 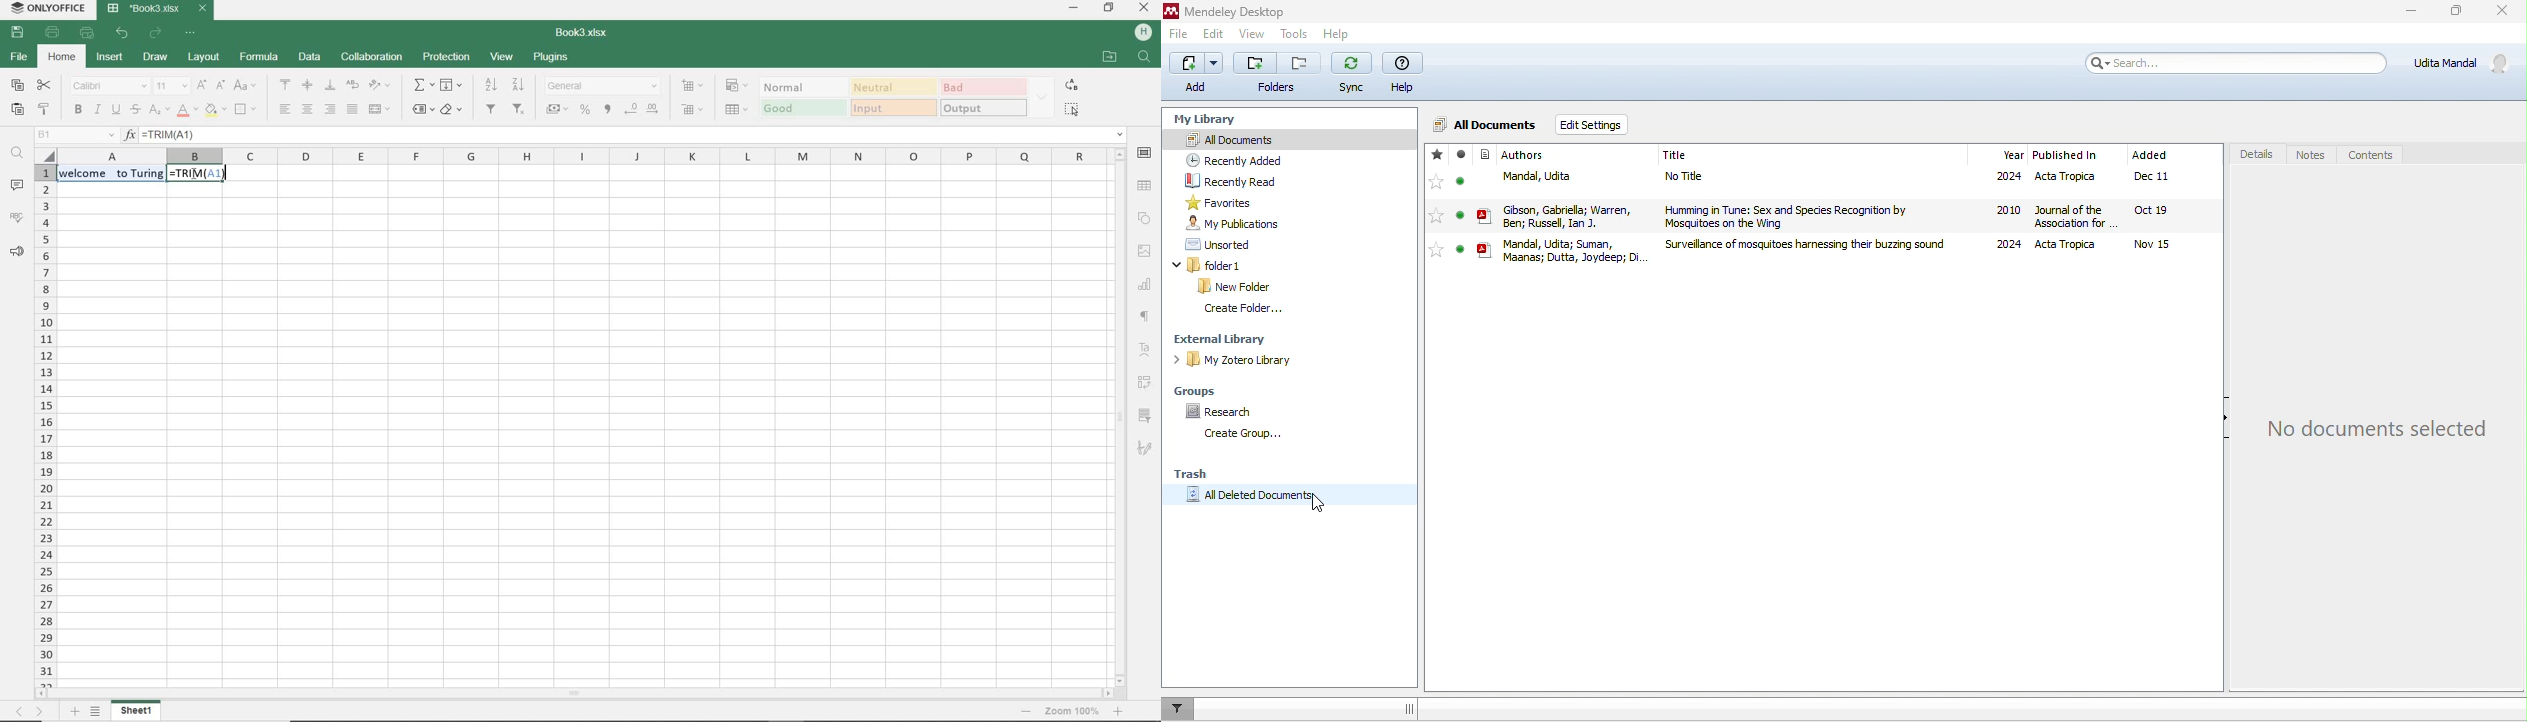 What do you see at coordinates (584, 31) in the screenshot?
I see `document name` at bounding box center [584, 31].